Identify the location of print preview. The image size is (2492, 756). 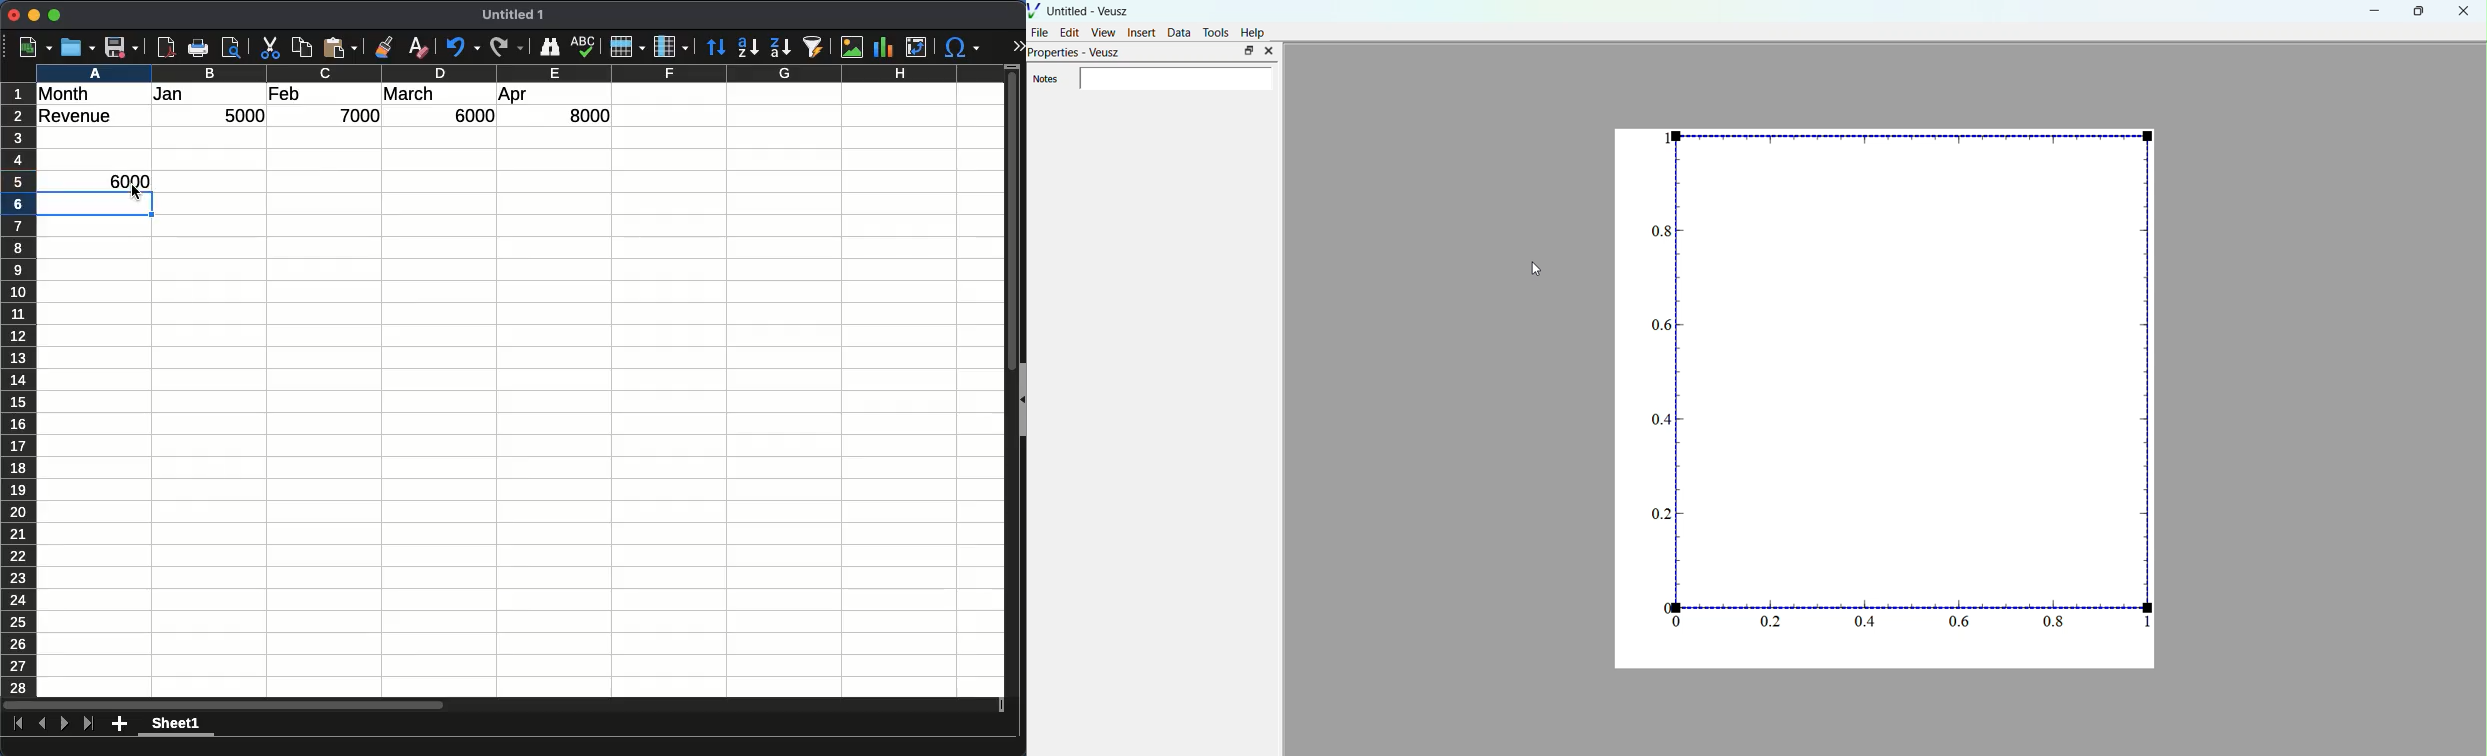
(231, 47).